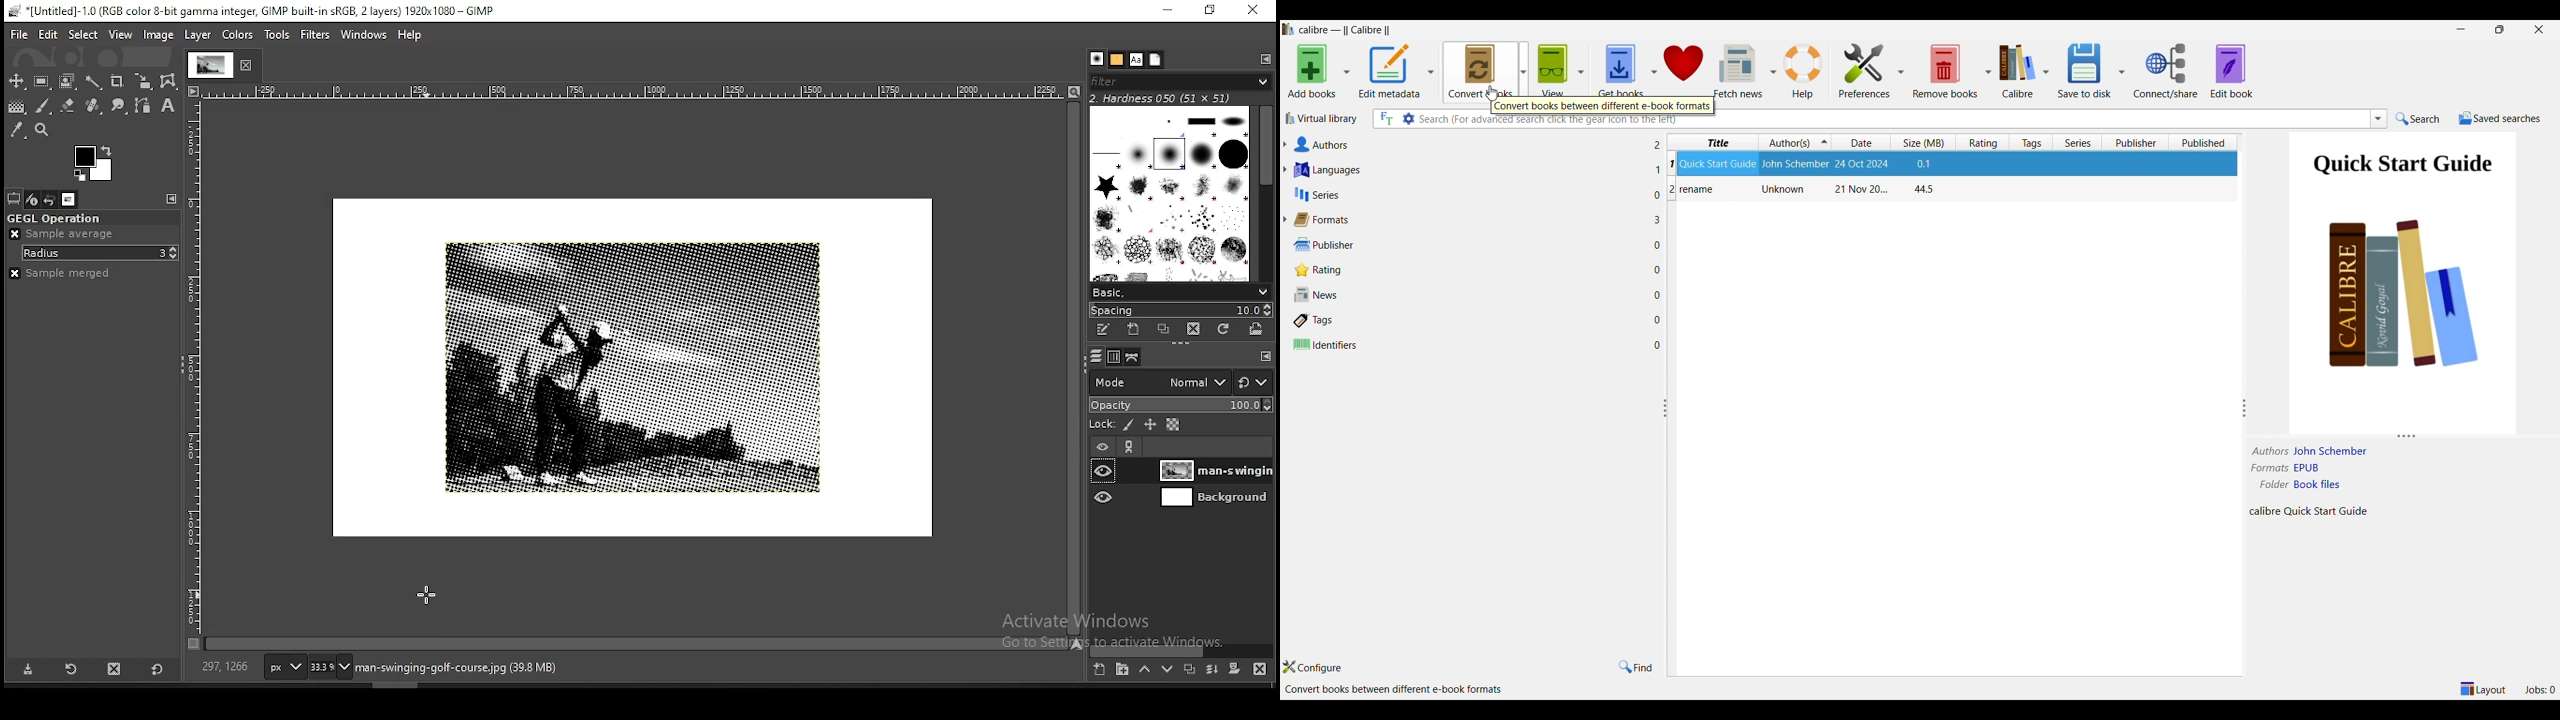 Image resolution: width=2576 pixels, height=728 pixels. Describe the element at coordinates (1225, 330) in the screenshot. I see `refresh brushes` at that location.